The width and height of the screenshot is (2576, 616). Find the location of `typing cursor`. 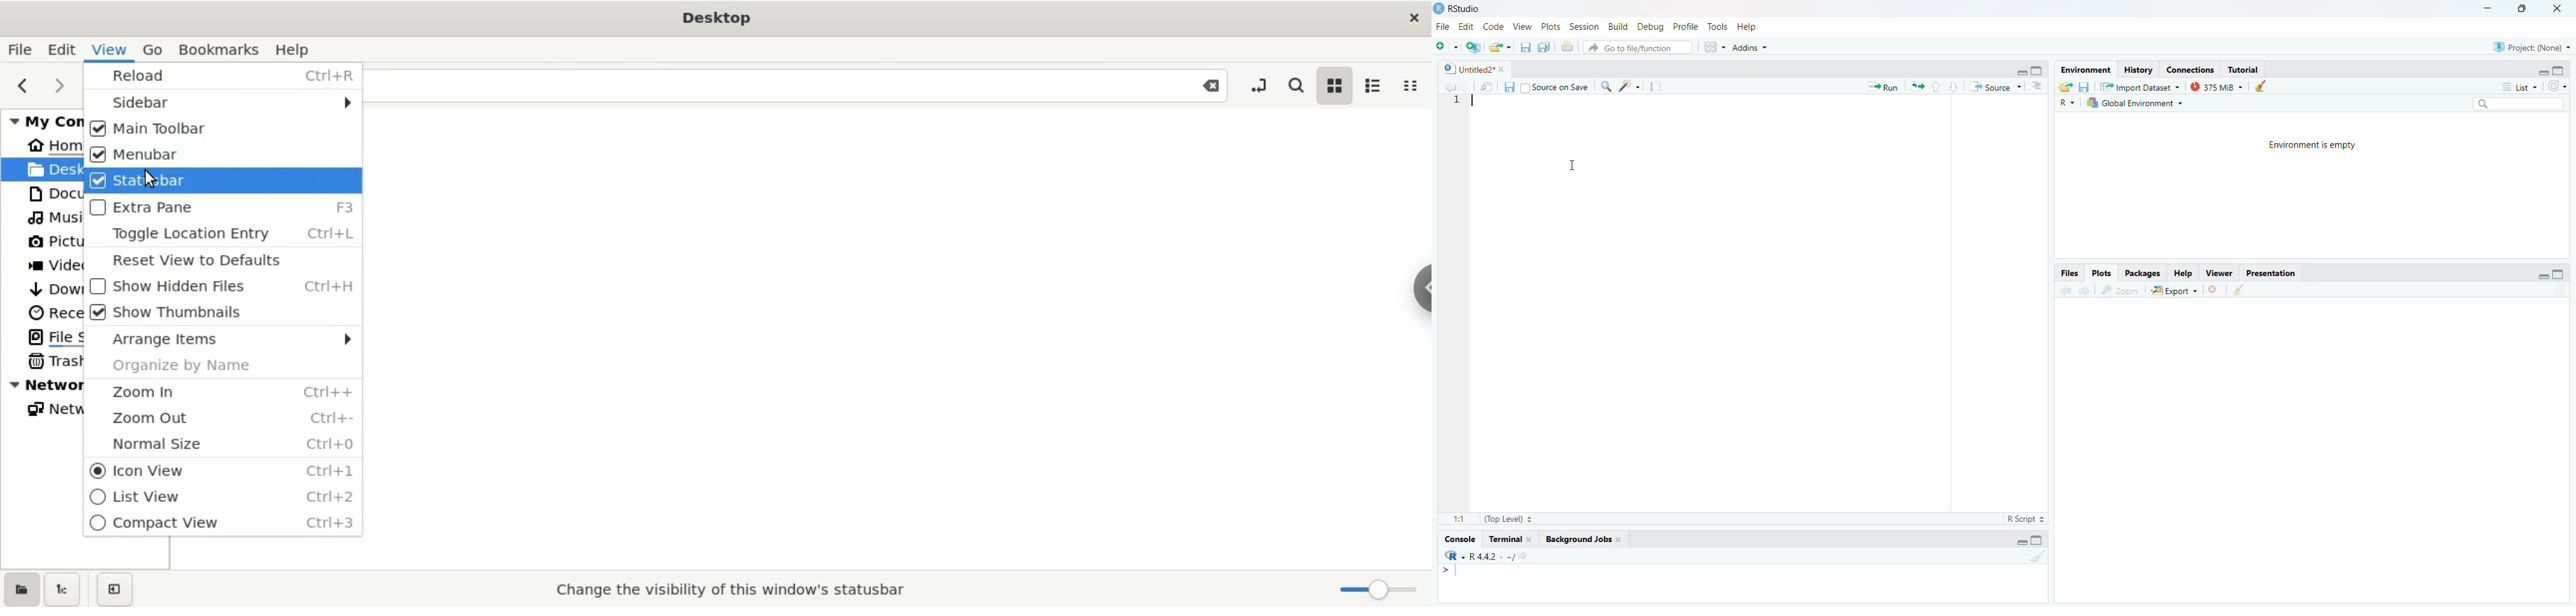

typing cursor is located at coordinates (1455, 574).